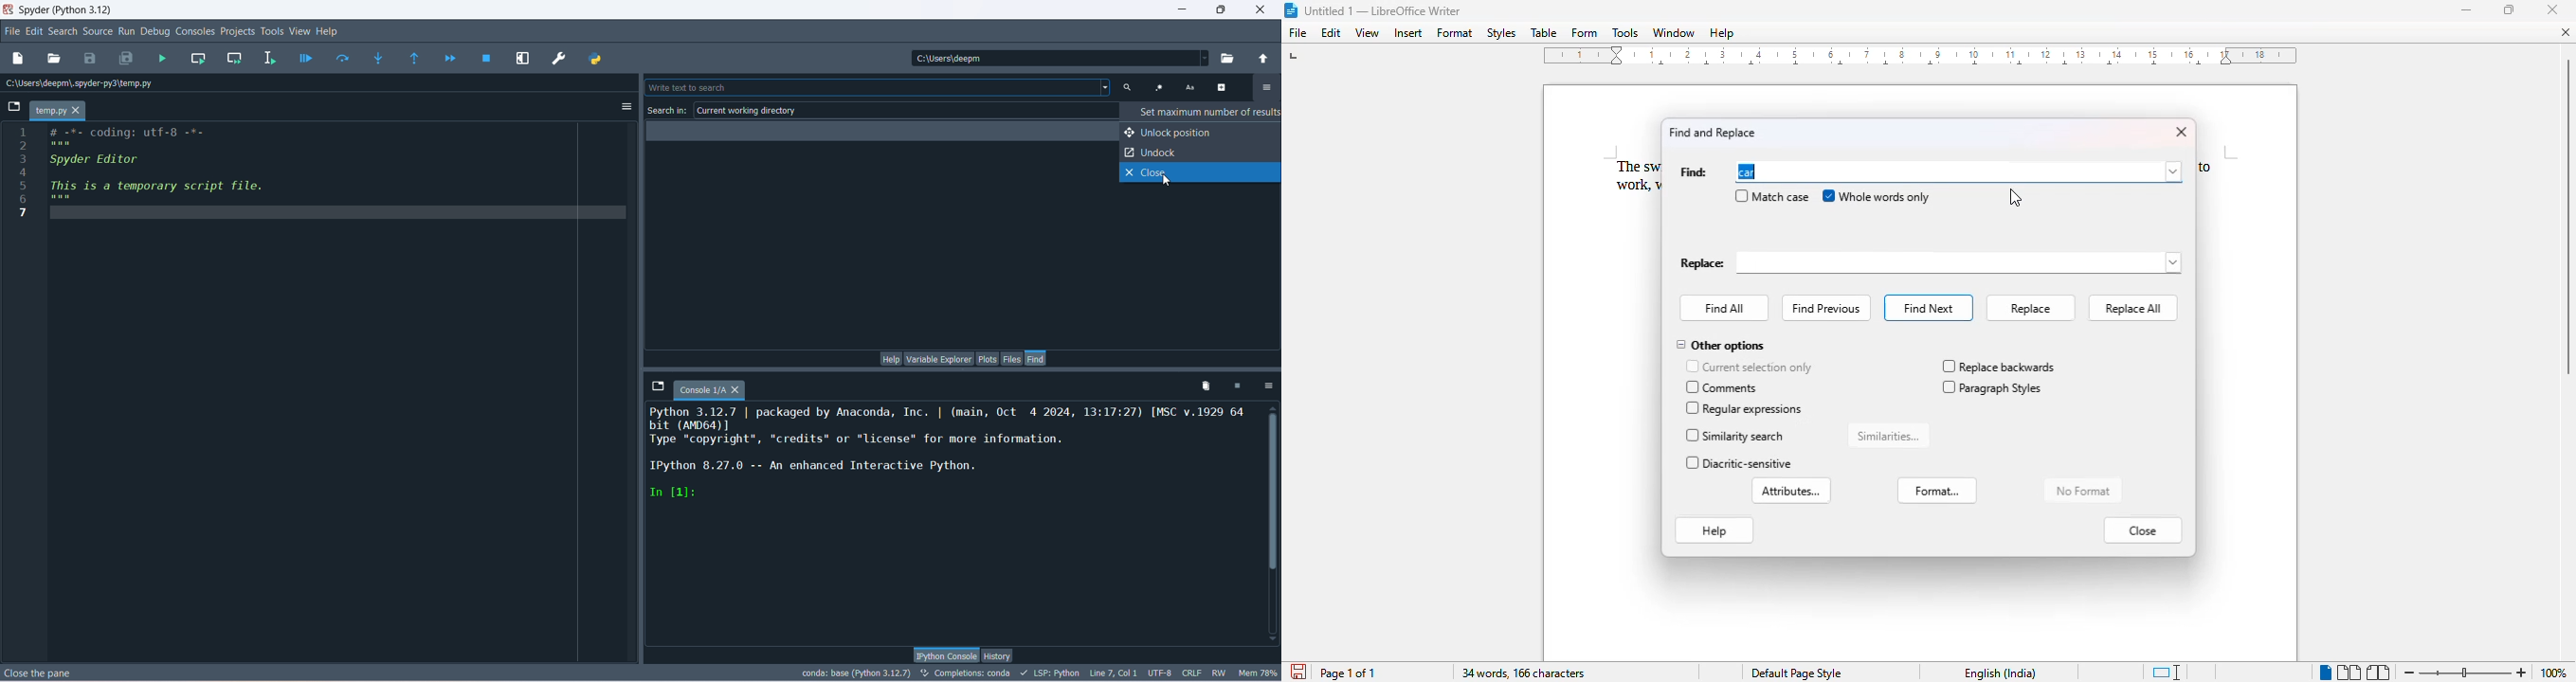 The image size is (2576, 700). Describe the element at coordinates (198, 59) in the screenshot. I see `run current cell` at that location.